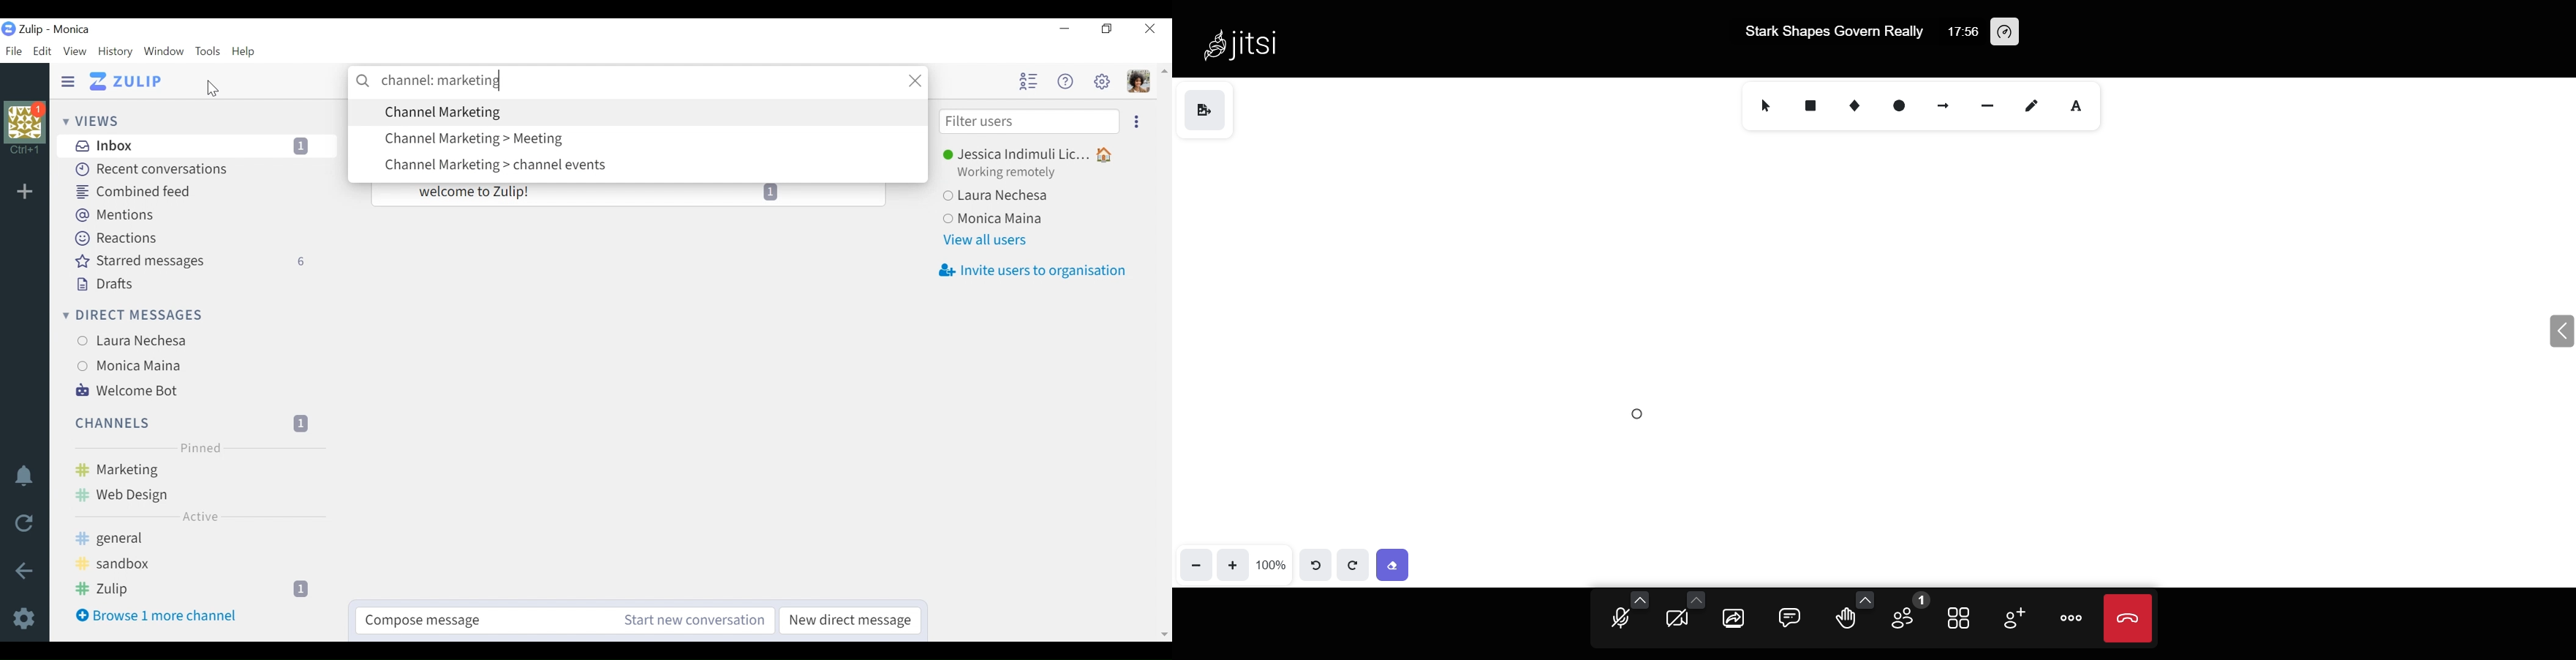  I want to click on Help, so click(244, 51).